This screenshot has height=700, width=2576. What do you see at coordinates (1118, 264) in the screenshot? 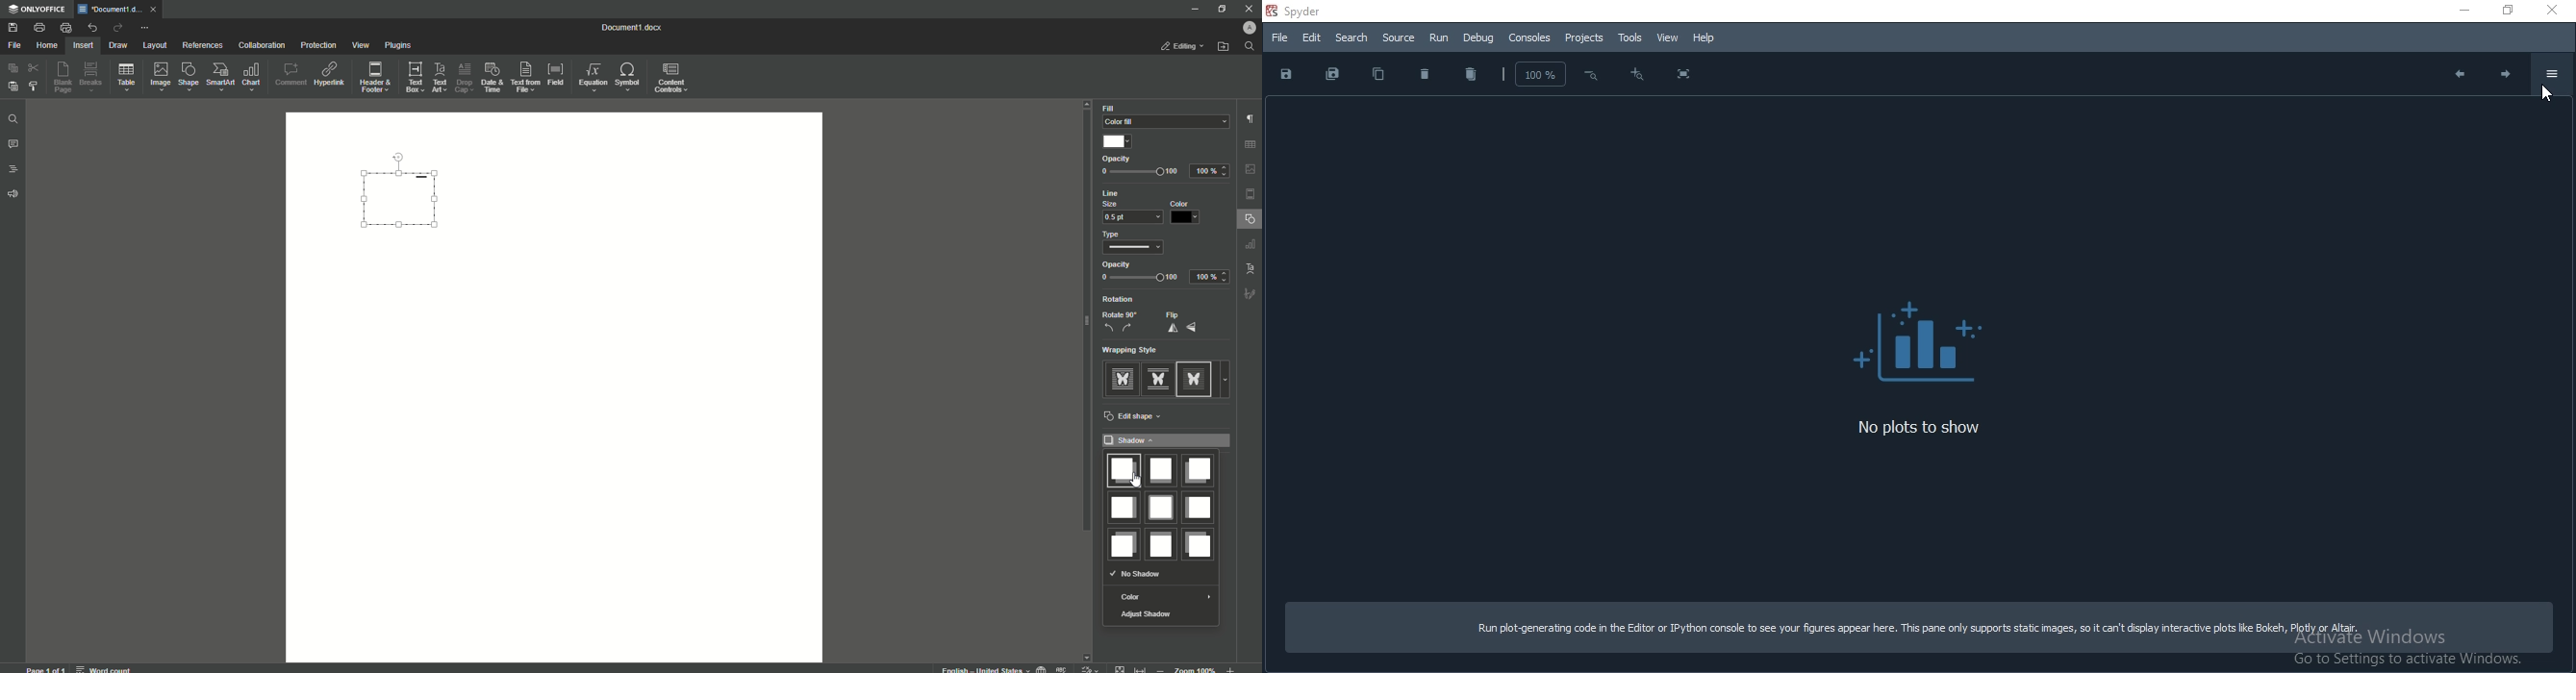
I see `Opacity` at bounding box center [1118, 264].